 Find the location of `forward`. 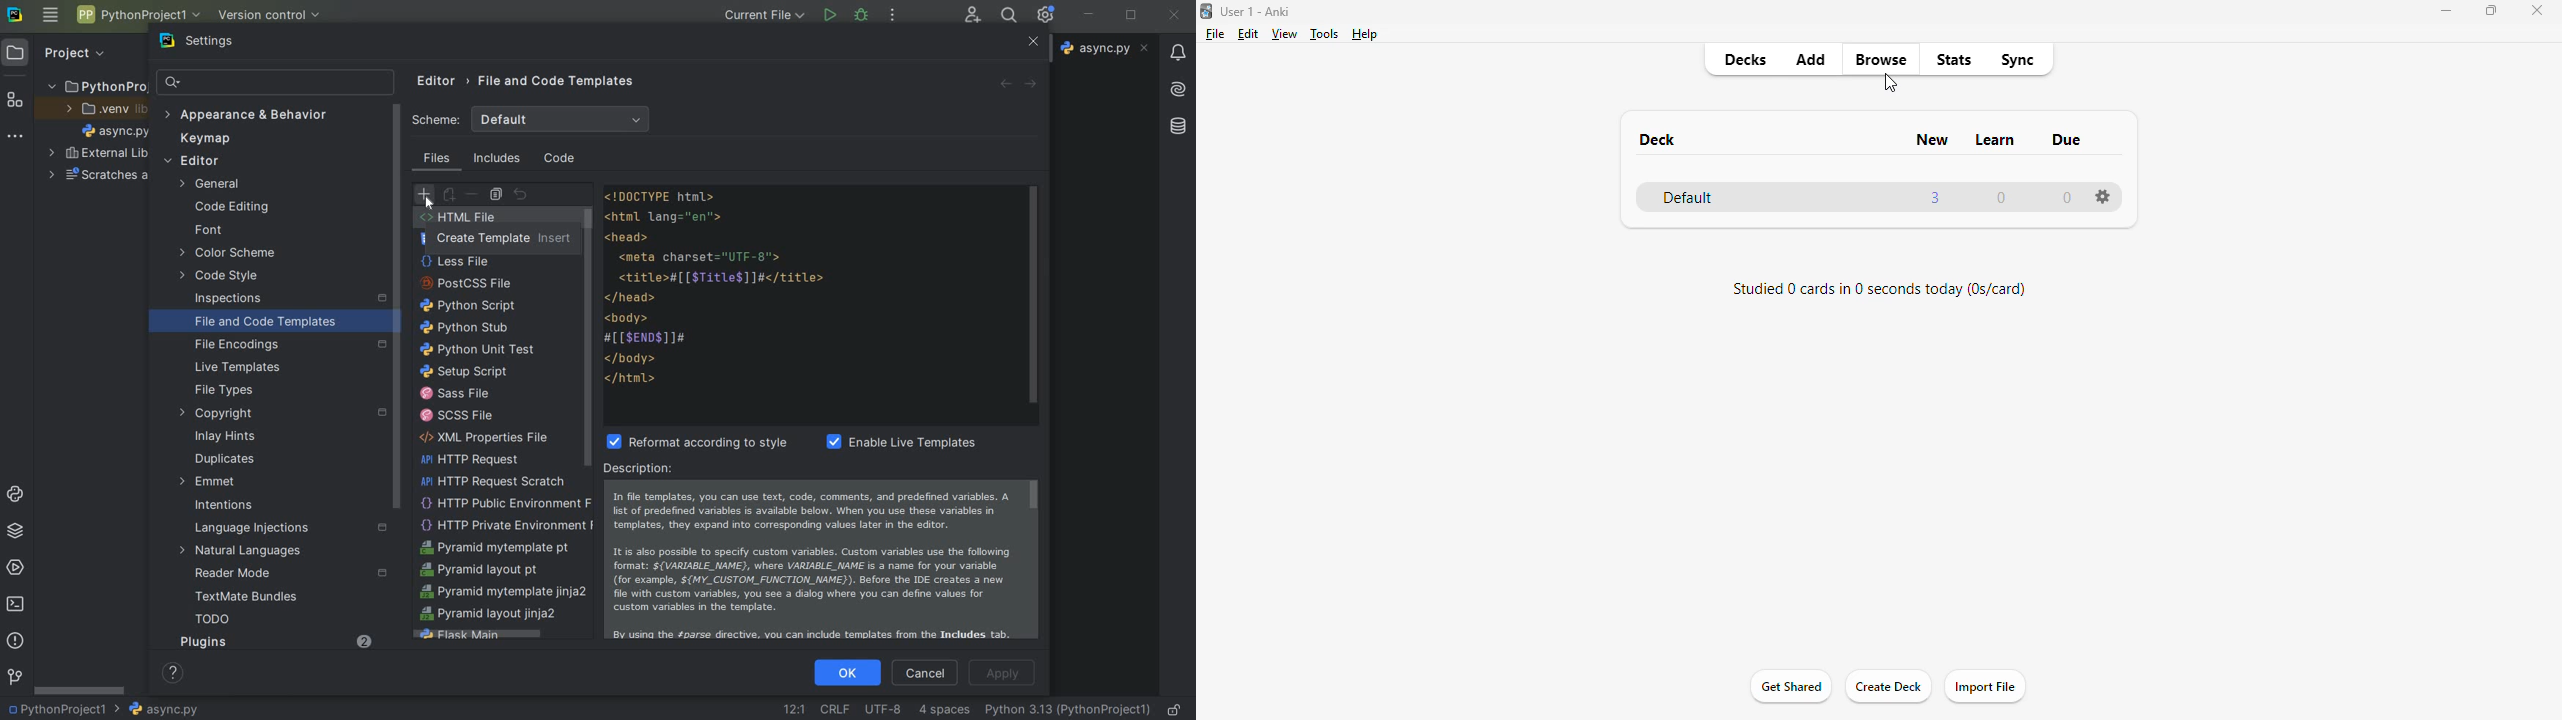

forward is located at coordinates (1031, 85).